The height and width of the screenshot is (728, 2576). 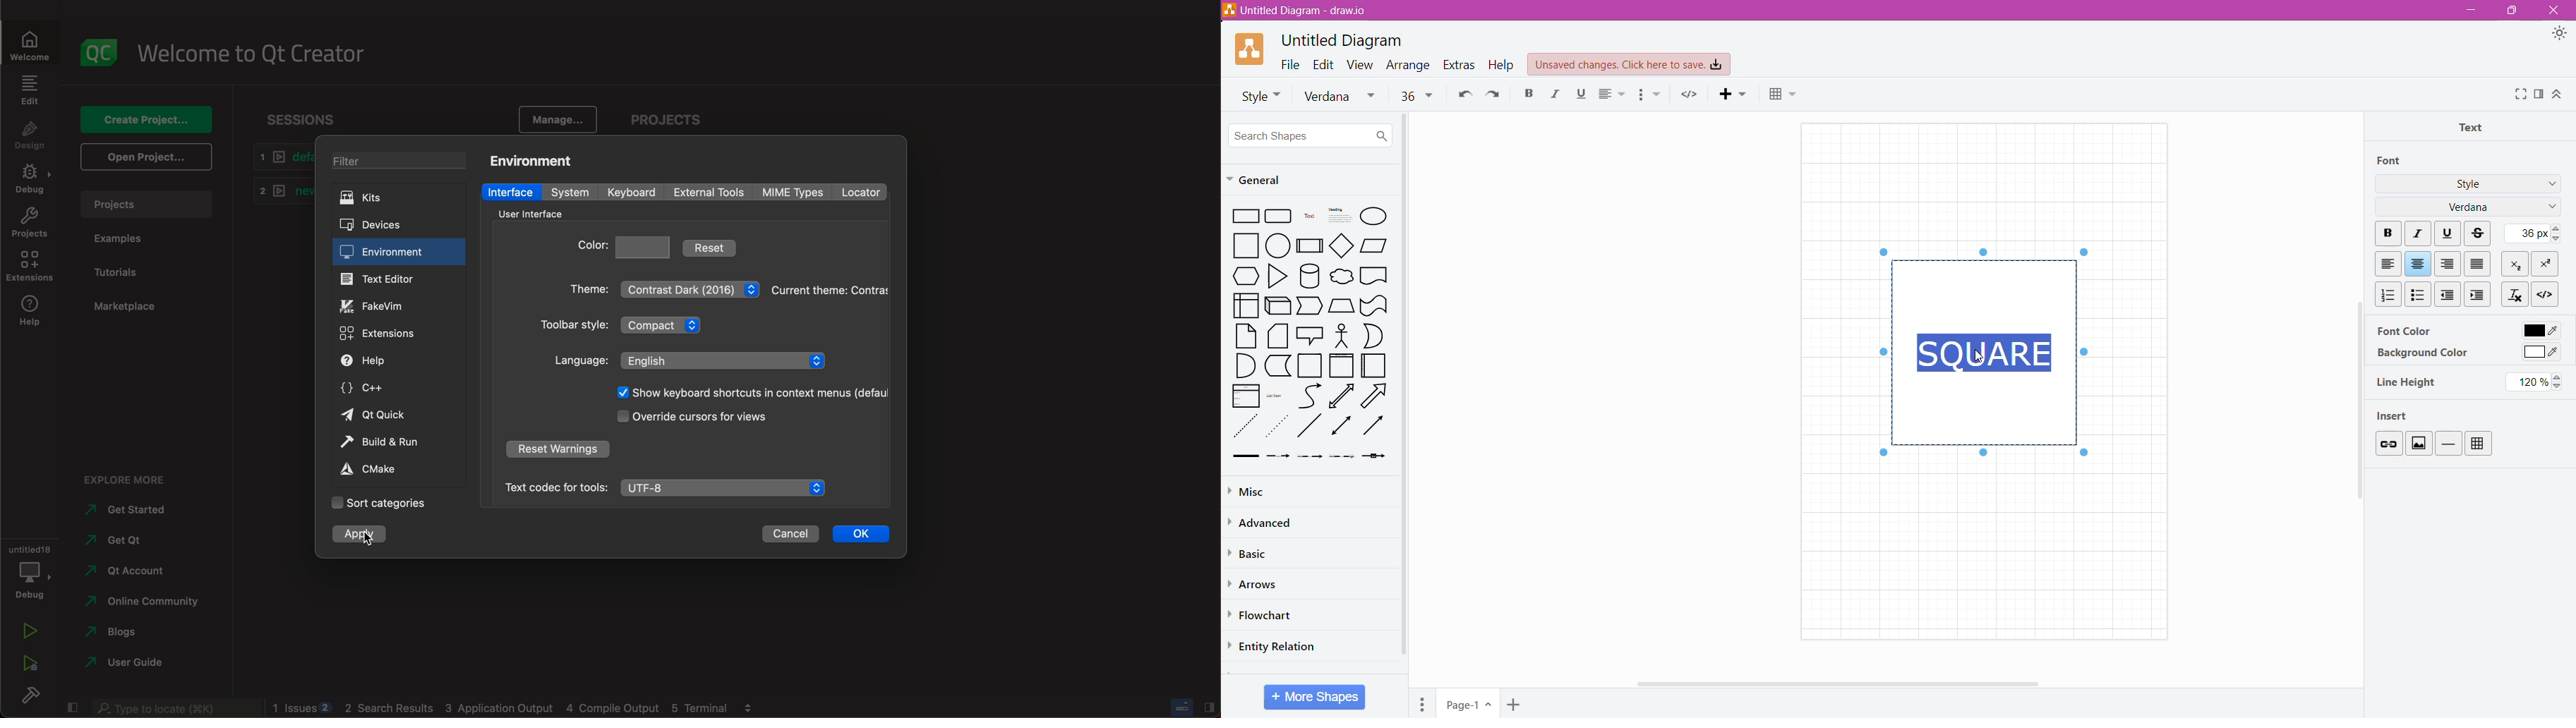 What do you see at coordinates (251, 51) in the screenshot?
I see `welcome` at bounding box center [251, 51].